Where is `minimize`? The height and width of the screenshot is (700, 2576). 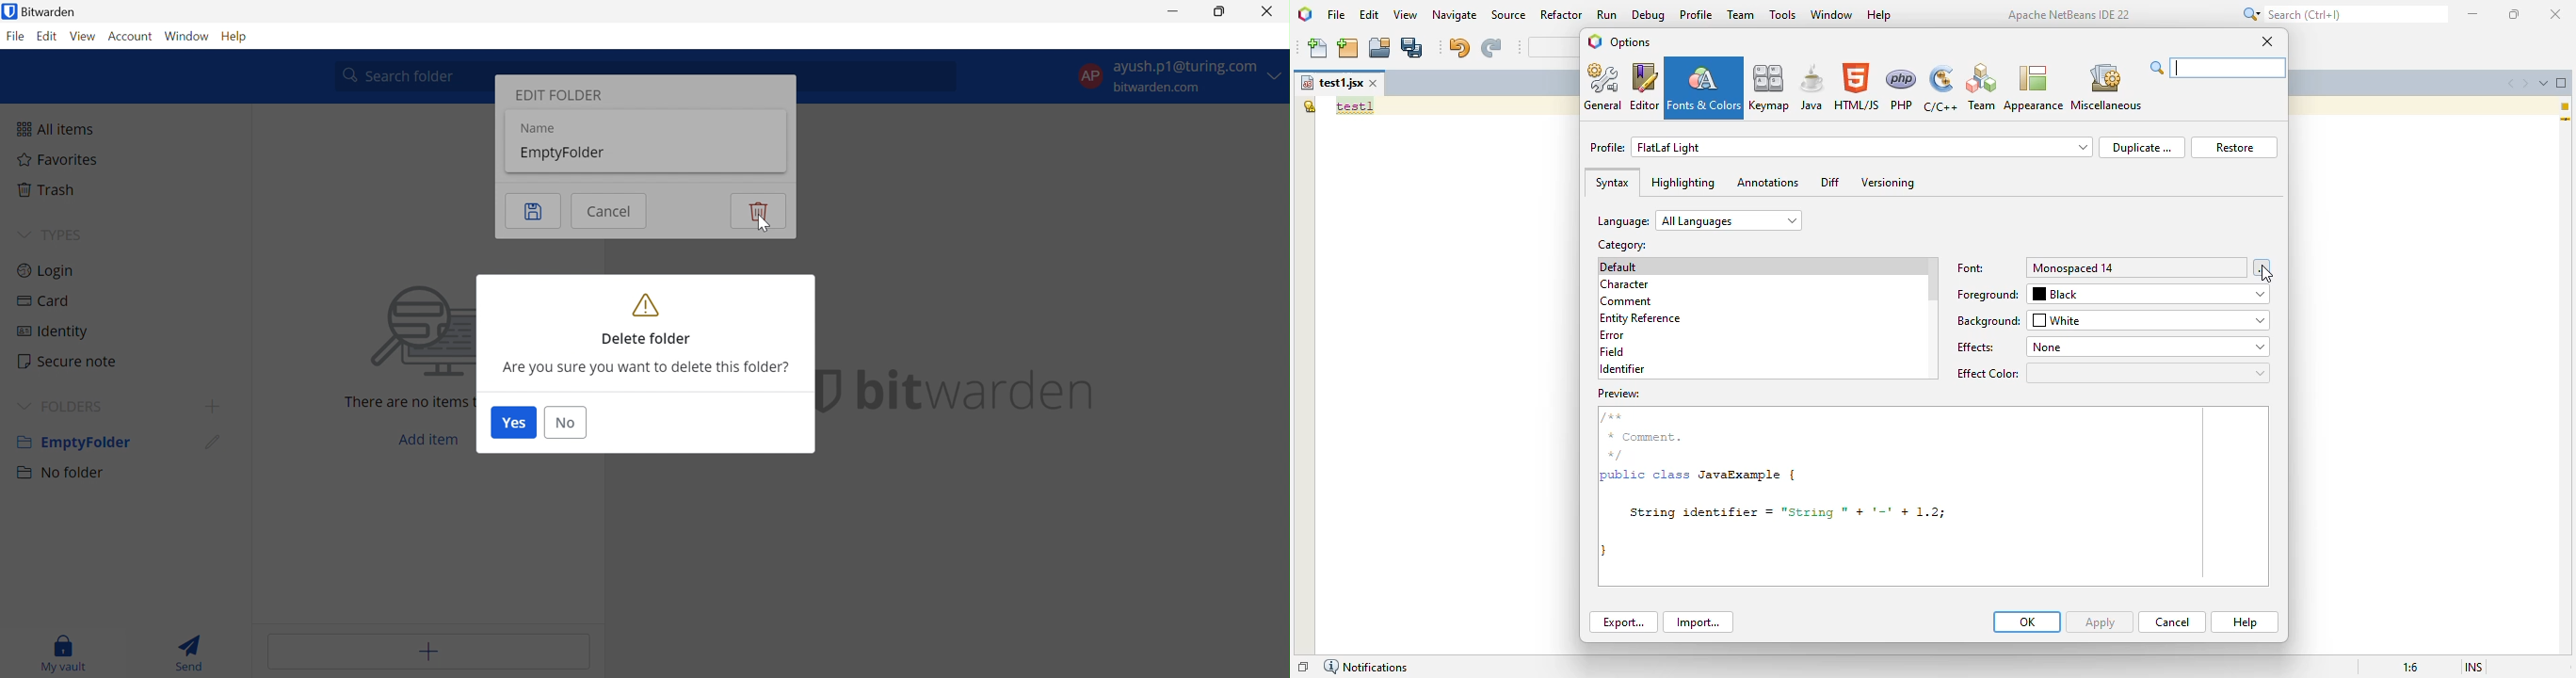
minimize is located at coordinates (2473, 13).